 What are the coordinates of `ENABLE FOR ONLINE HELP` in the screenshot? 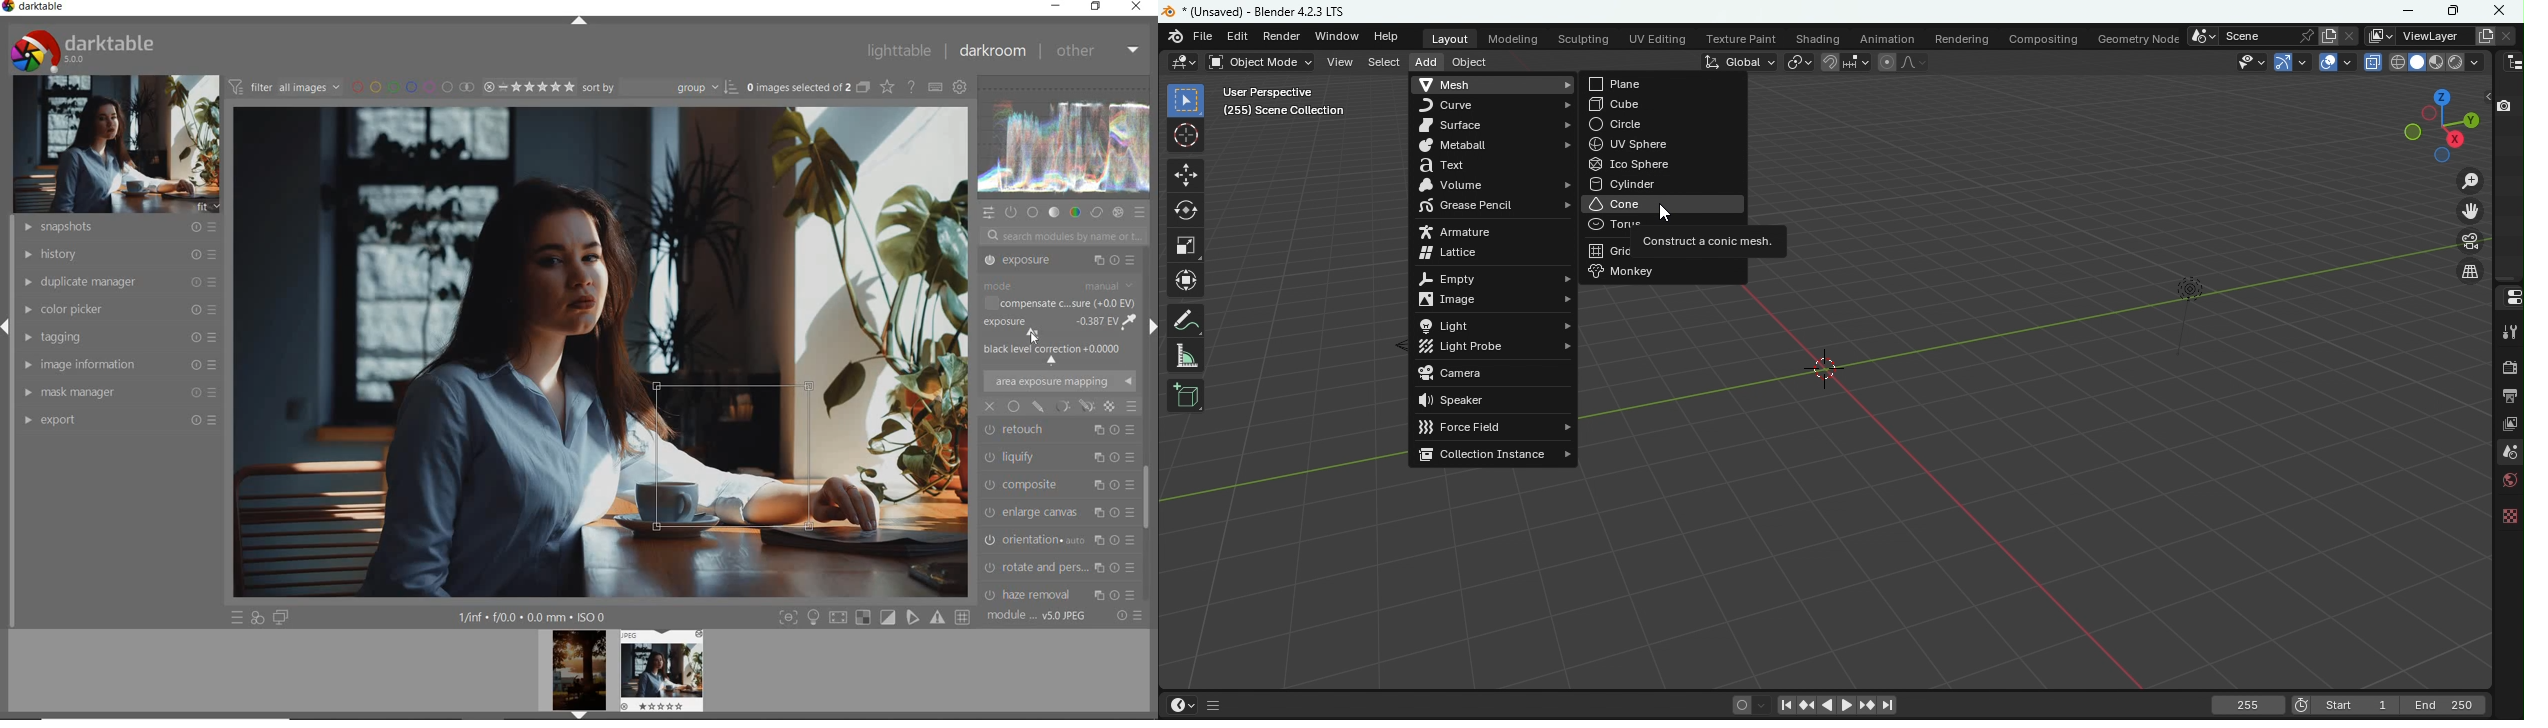 It's located at (912, 87).